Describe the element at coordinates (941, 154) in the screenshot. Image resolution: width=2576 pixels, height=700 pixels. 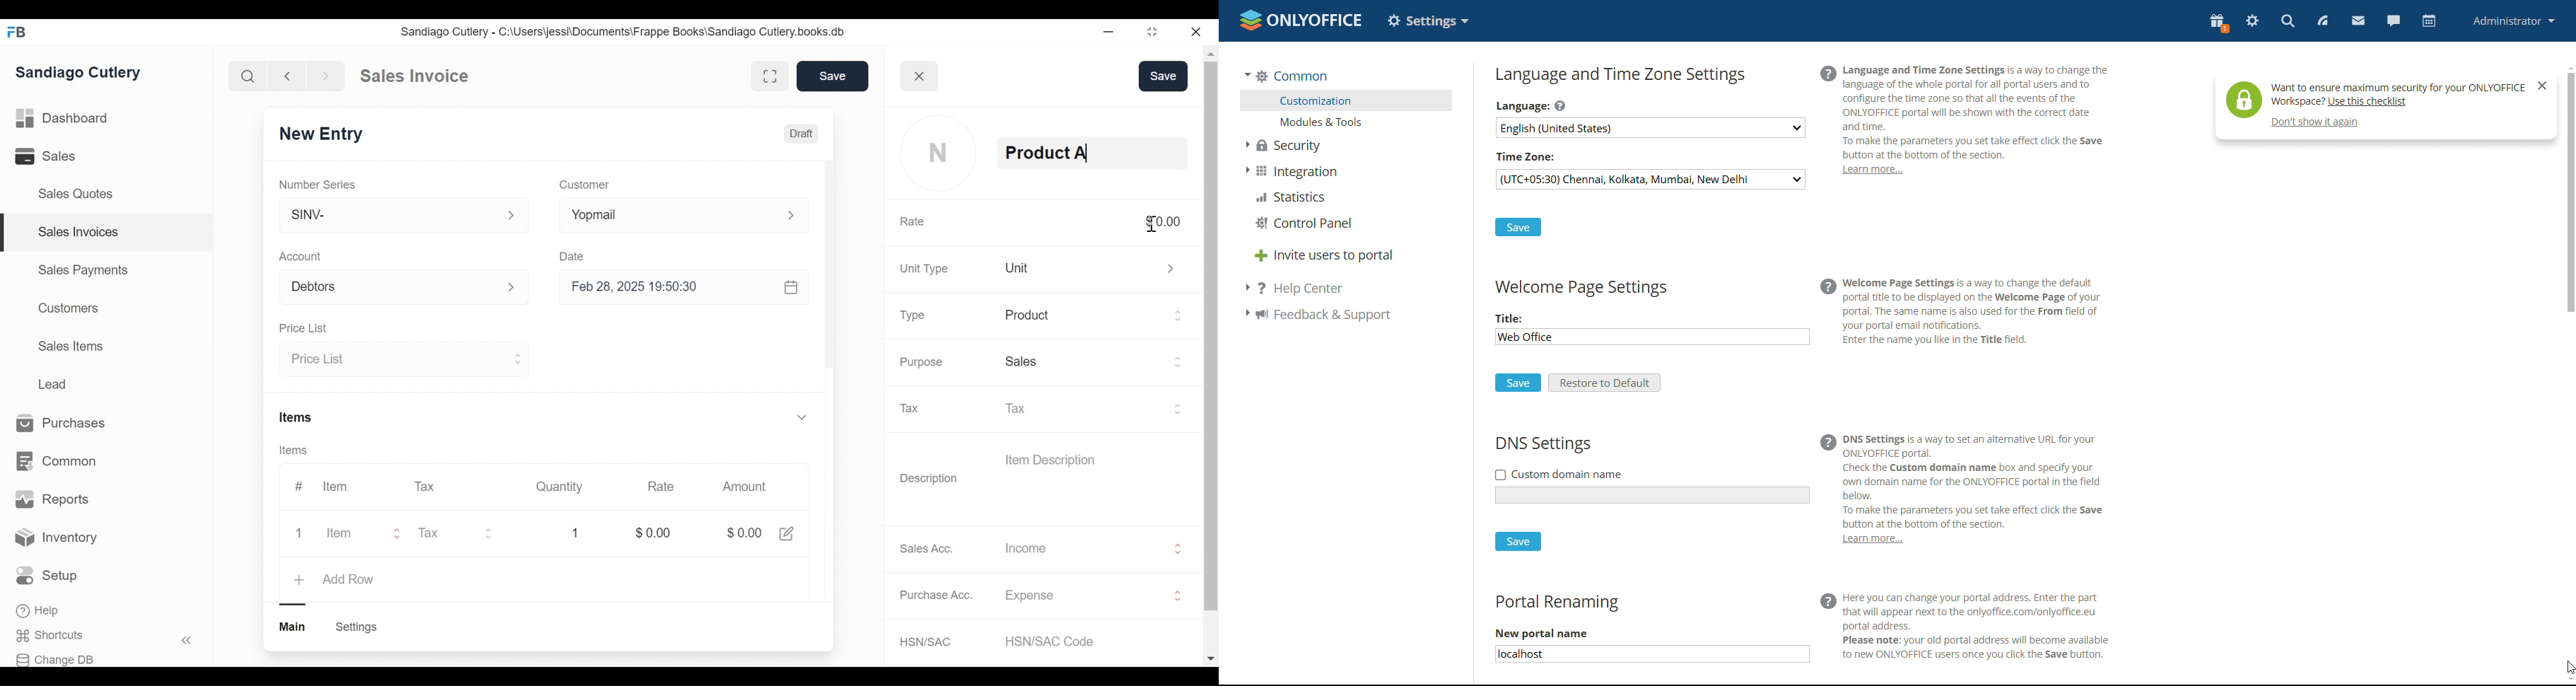
I see `profile` at that location.